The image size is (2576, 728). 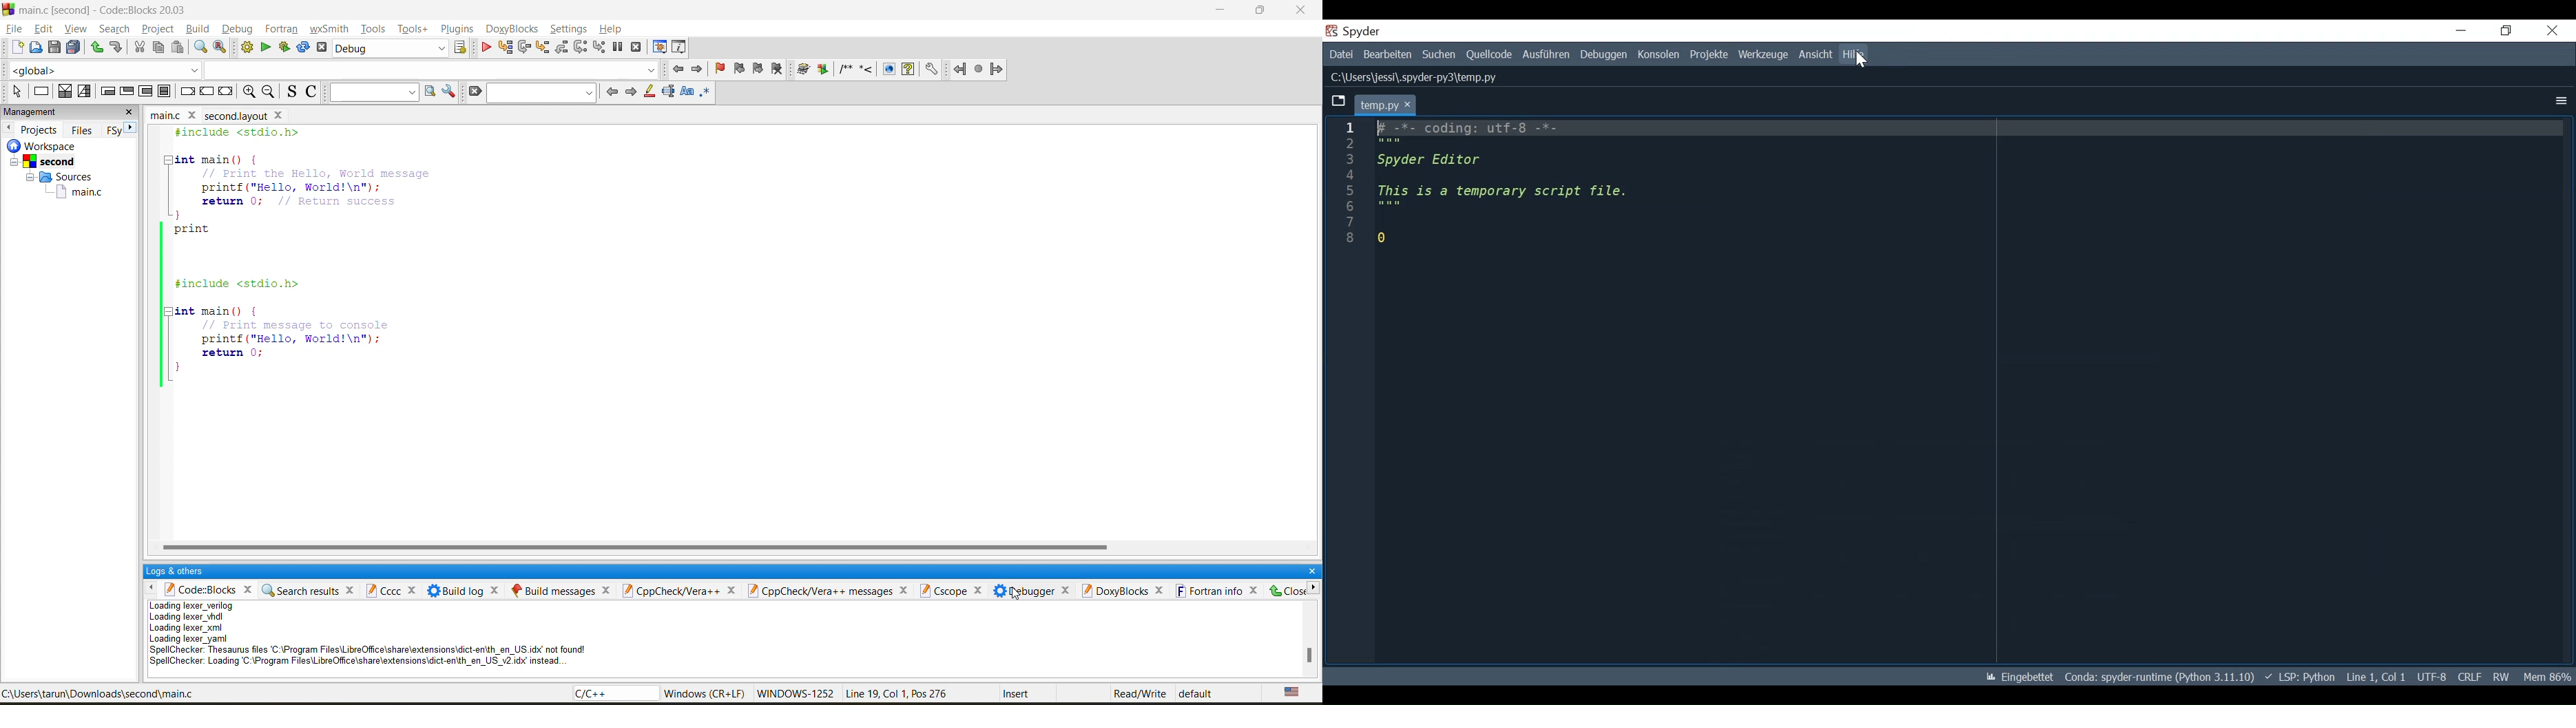 I want to click on settings, so click(x=568, y=31).